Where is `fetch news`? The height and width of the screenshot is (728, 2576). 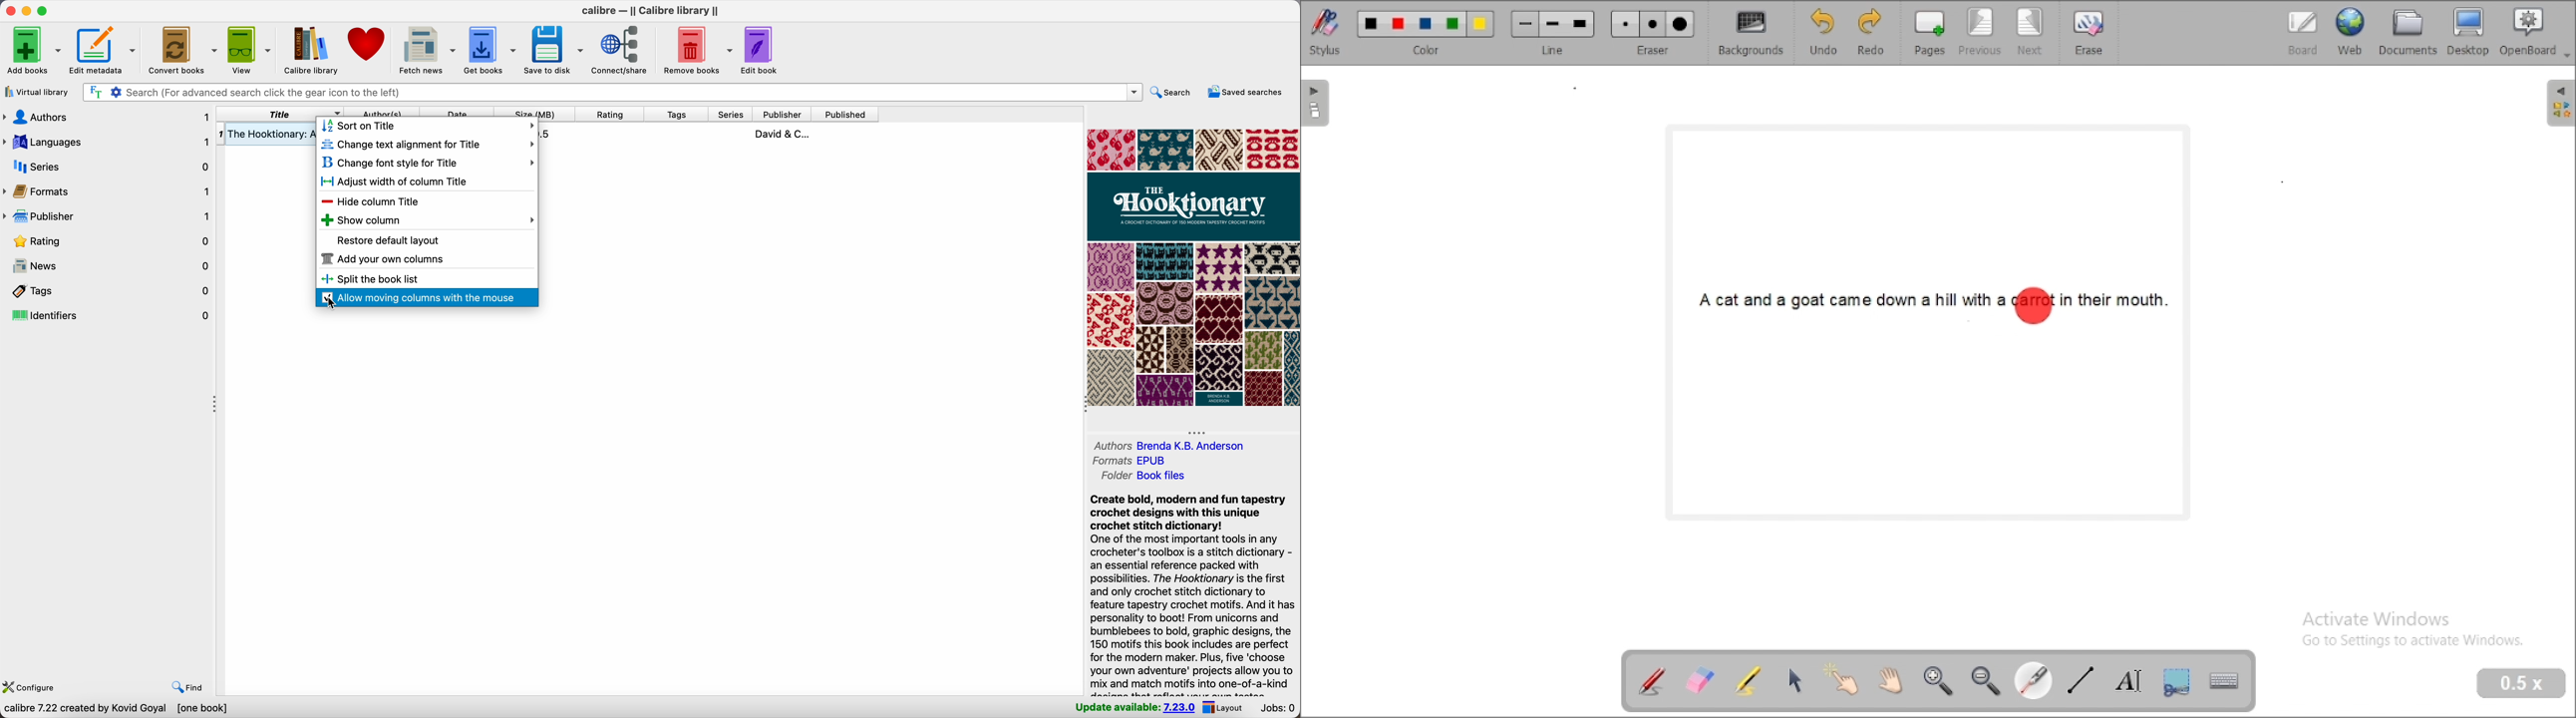
fetch news is located at coordinates (428, 49).